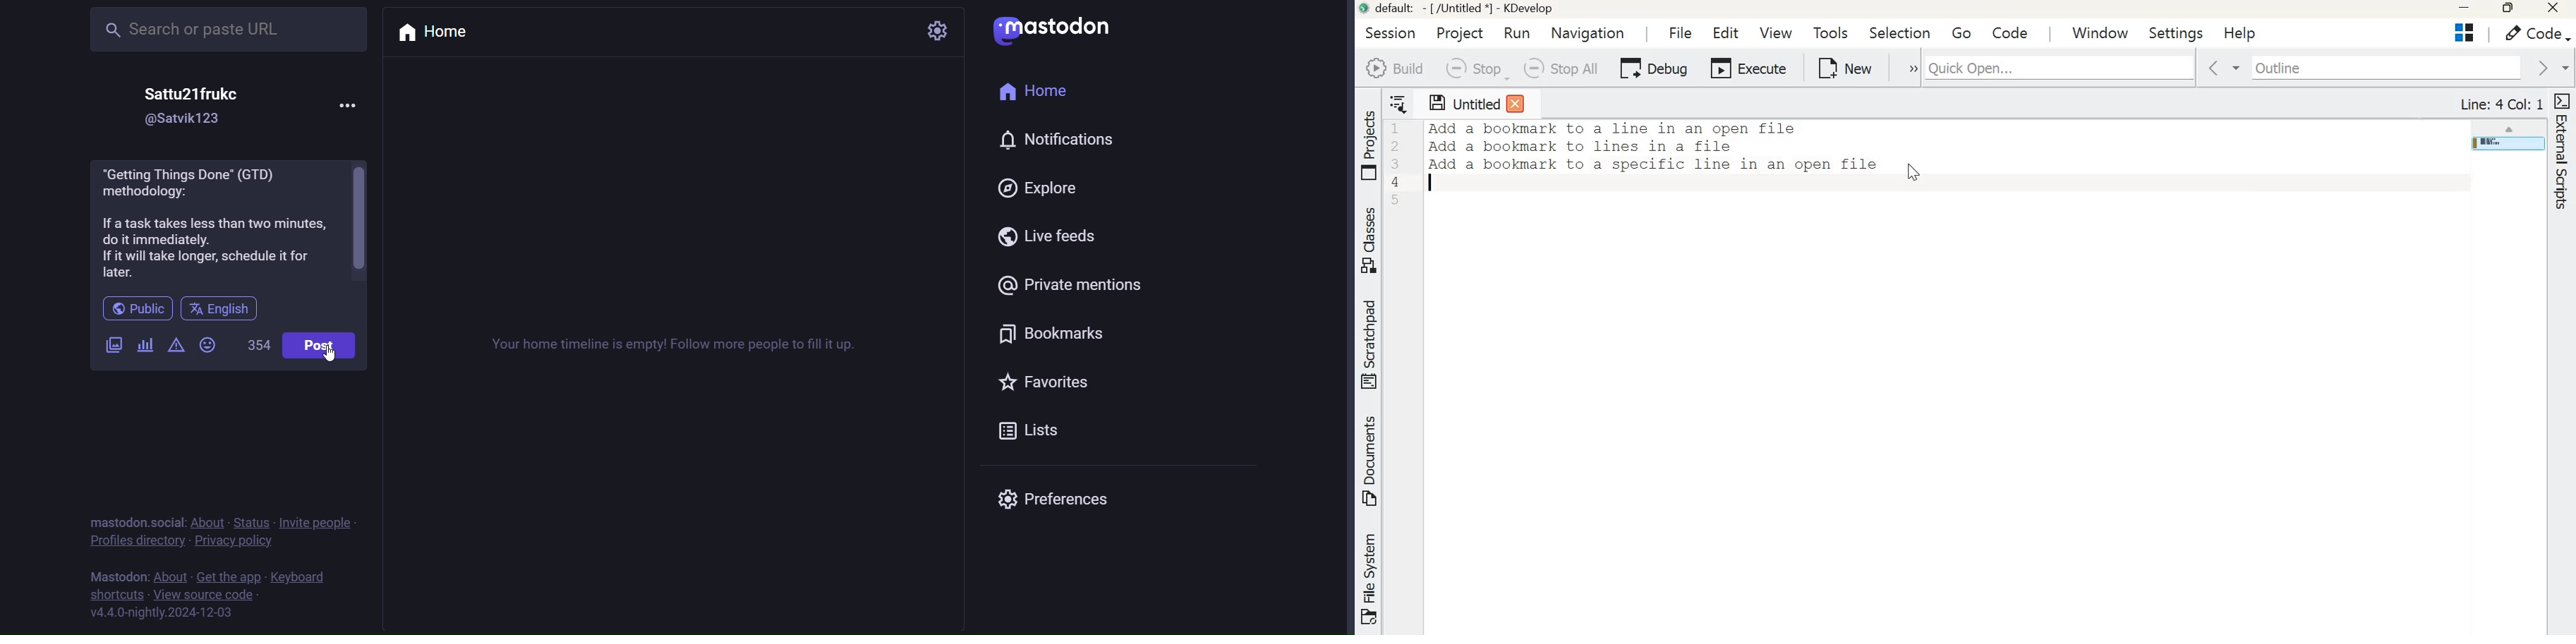  Describe the element at coordinates (1054, 30) in the screenshot. I see `mastodon` at that location.